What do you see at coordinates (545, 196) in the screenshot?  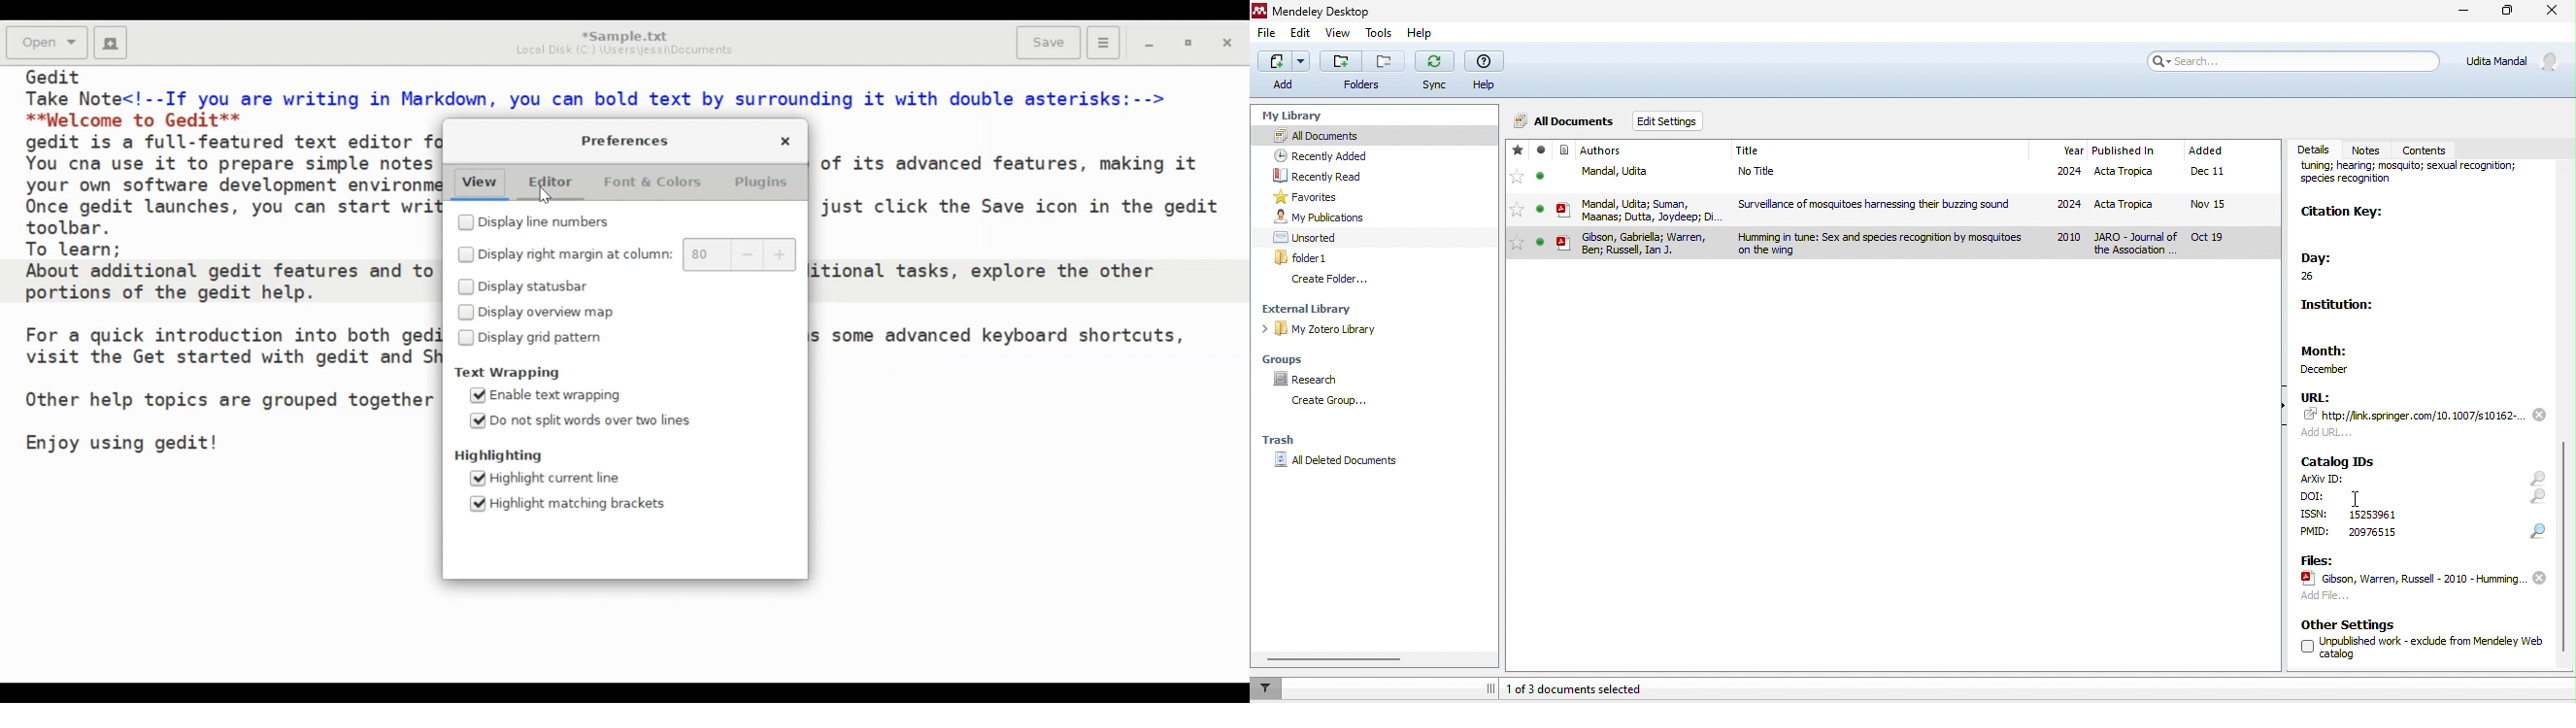 I see `Cursor` at bounding box center [545, 196].